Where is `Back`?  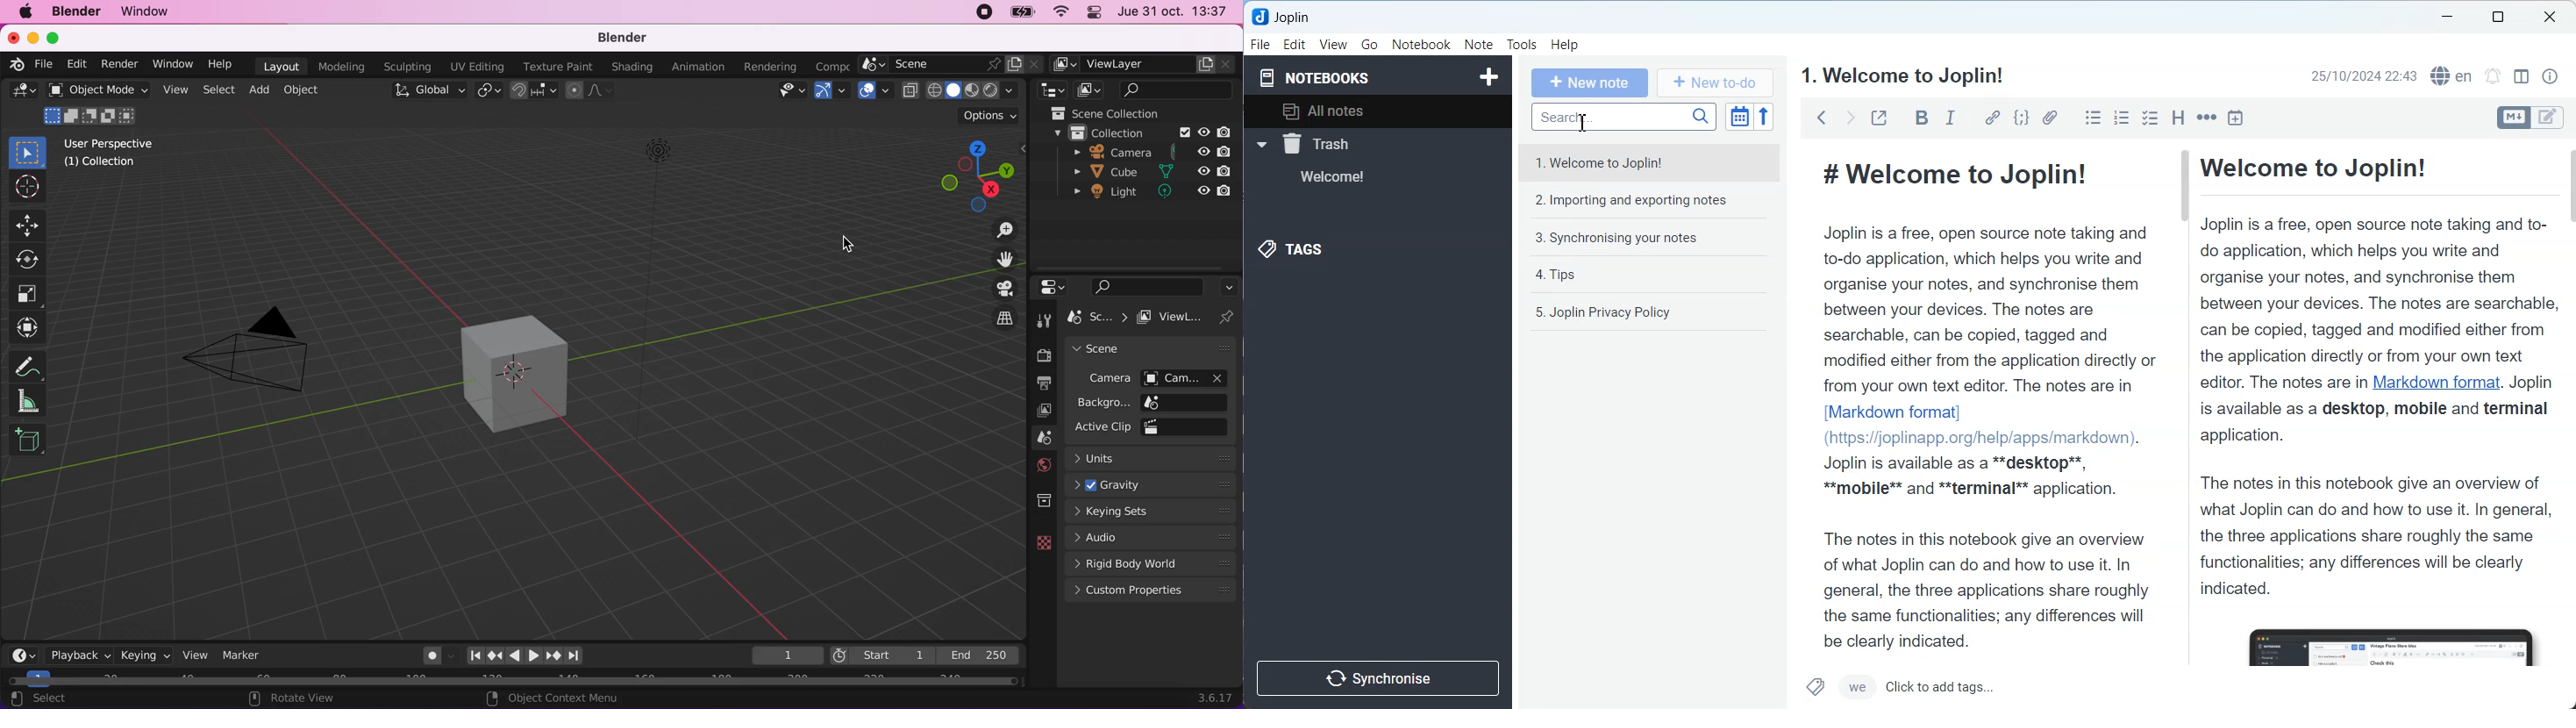 Back is located at coordinates (1822, 117).